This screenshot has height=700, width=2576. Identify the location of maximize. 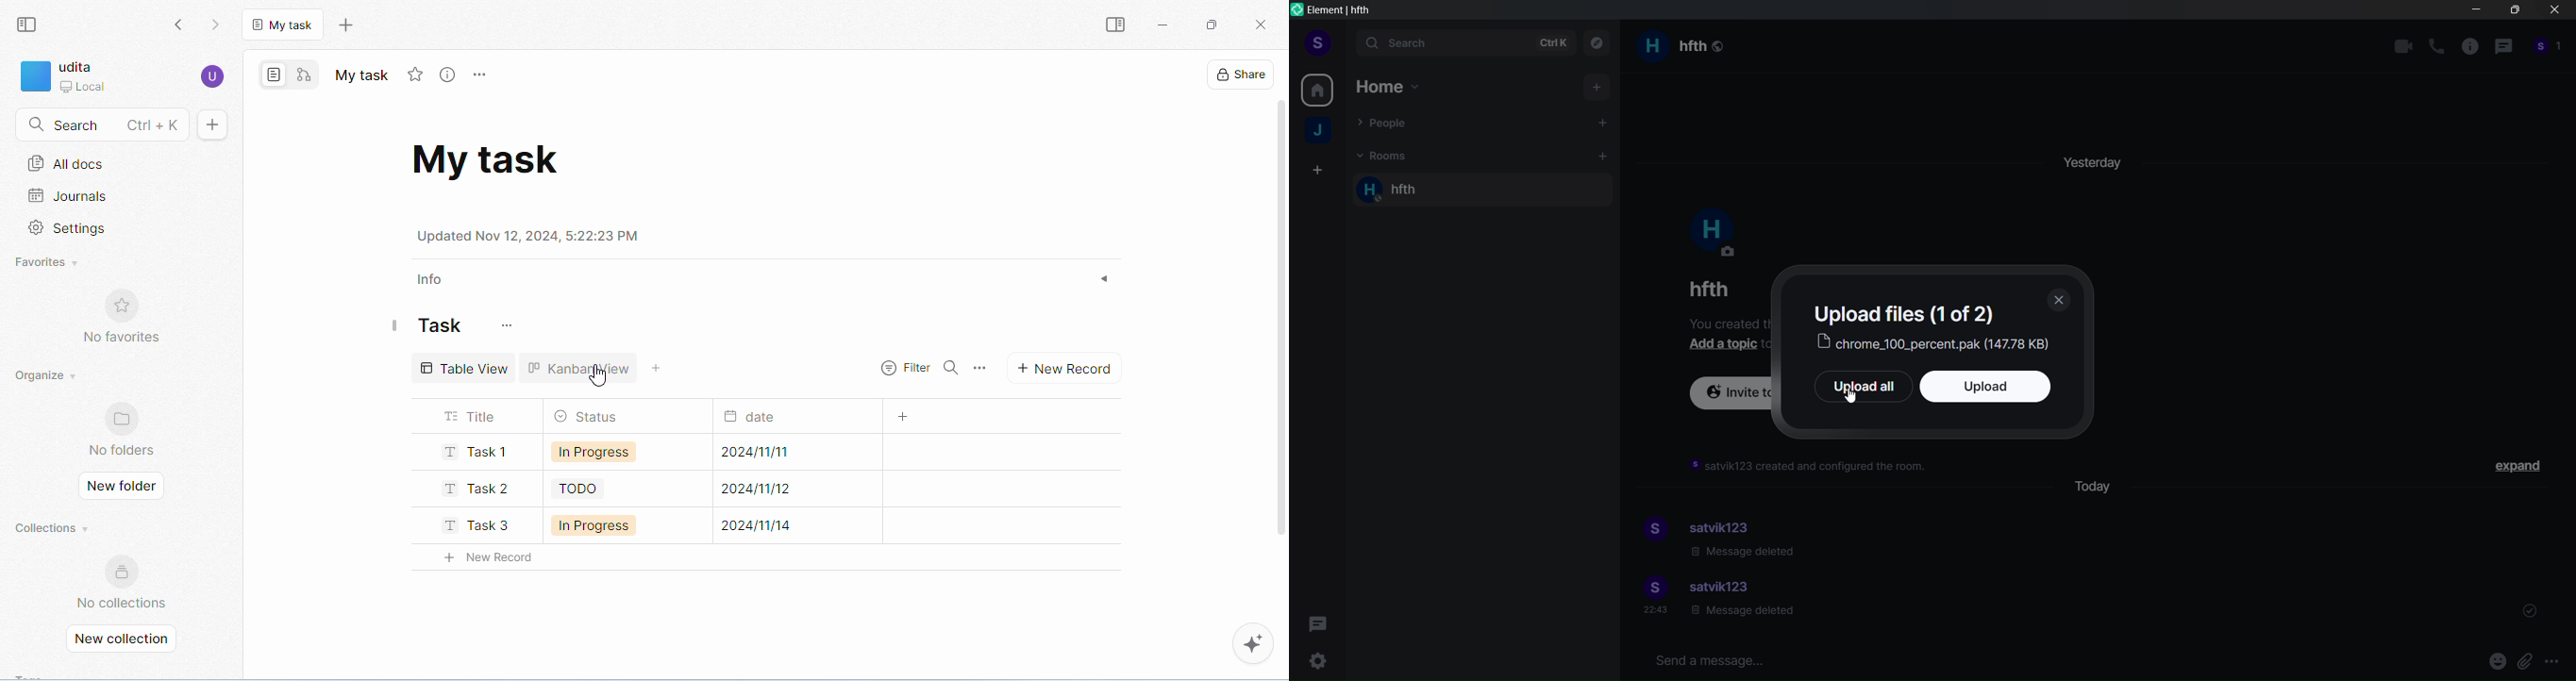
(1213, 26).